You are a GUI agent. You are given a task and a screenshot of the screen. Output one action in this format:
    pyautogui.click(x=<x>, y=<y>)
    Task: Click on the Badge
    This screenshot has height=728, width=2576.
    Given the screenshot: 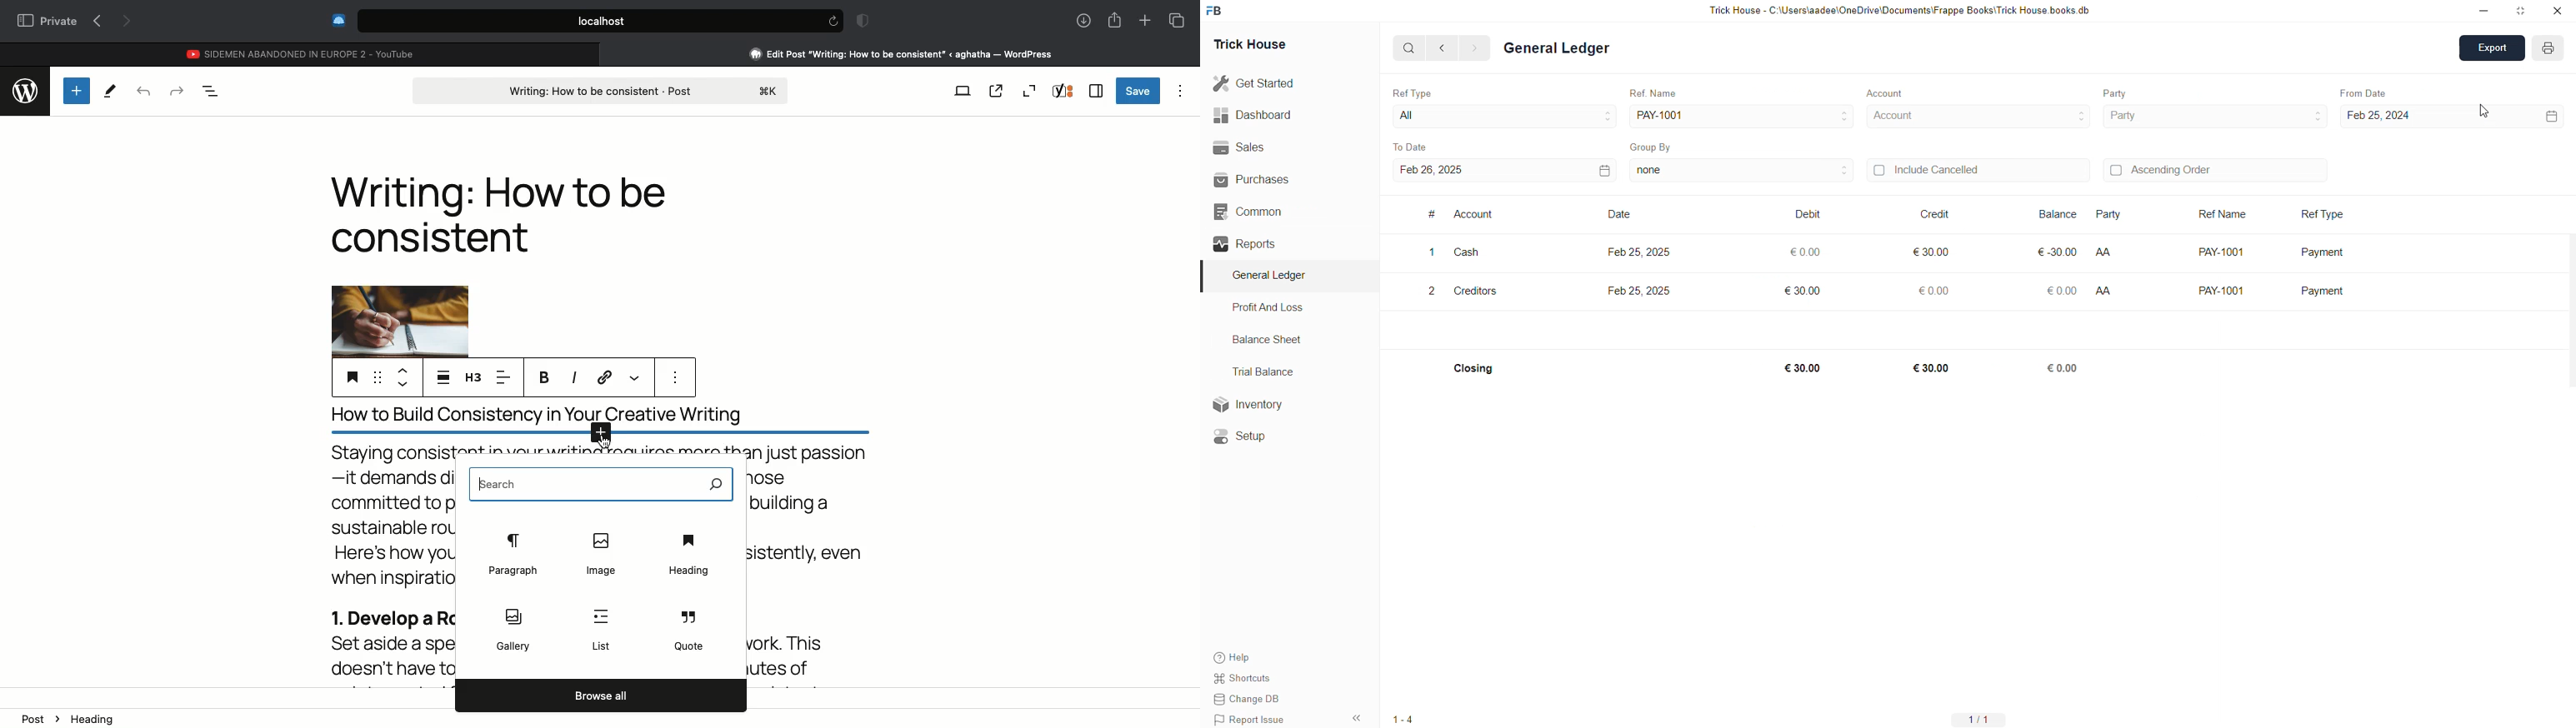 What is the action you would take?
    pyautogui.click(x=860, y=22)
    